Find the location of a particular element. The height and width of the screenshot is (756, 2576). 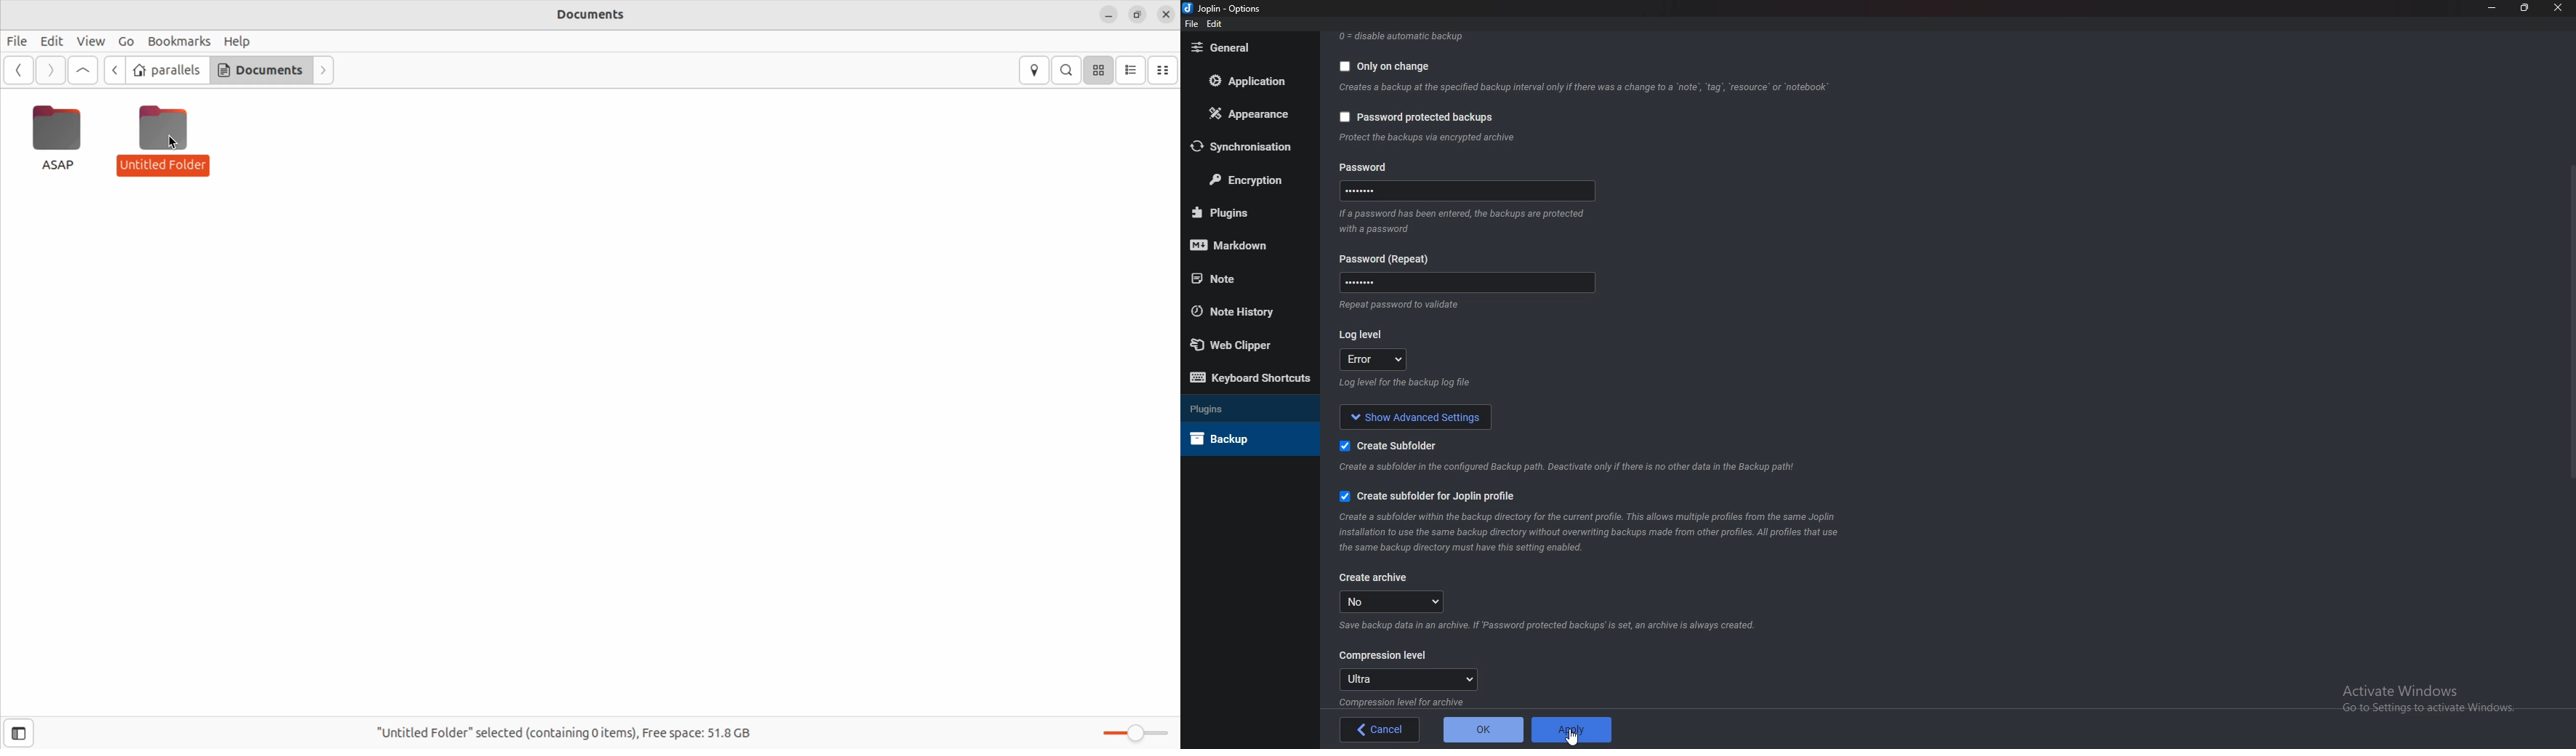

Password is located at coordinates (1466, 282).